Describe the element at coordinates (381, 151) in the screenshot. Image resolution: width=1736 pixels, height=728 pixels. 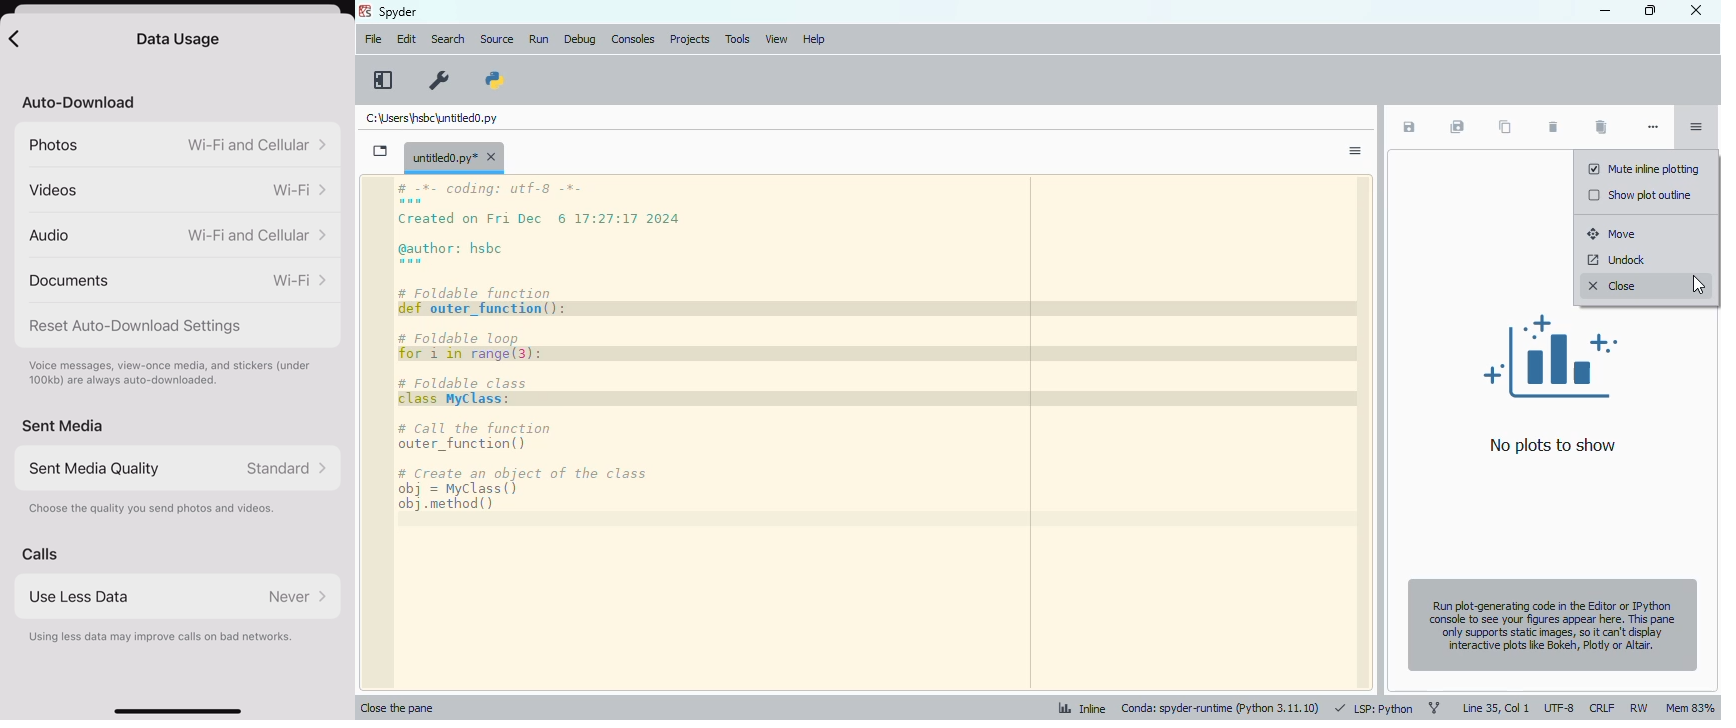
I see `browse tabs` at that location.